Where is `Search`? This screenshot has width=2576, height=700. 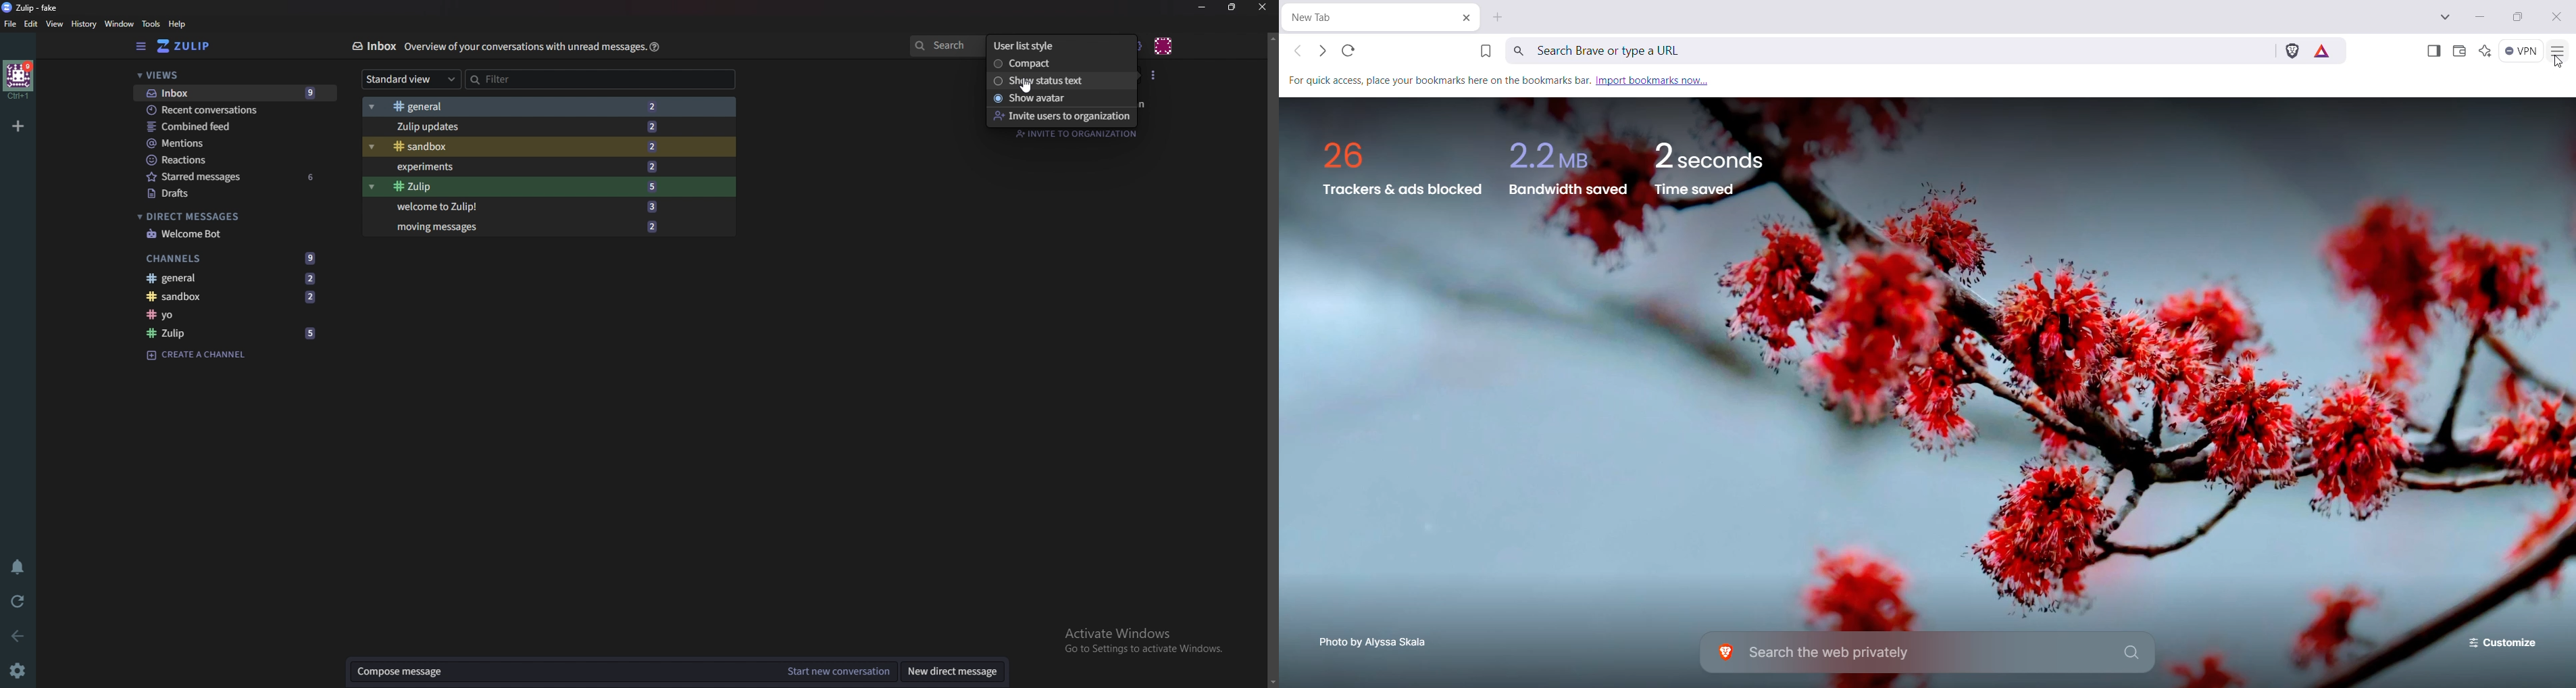 Search is located at coordinates (946, 45).